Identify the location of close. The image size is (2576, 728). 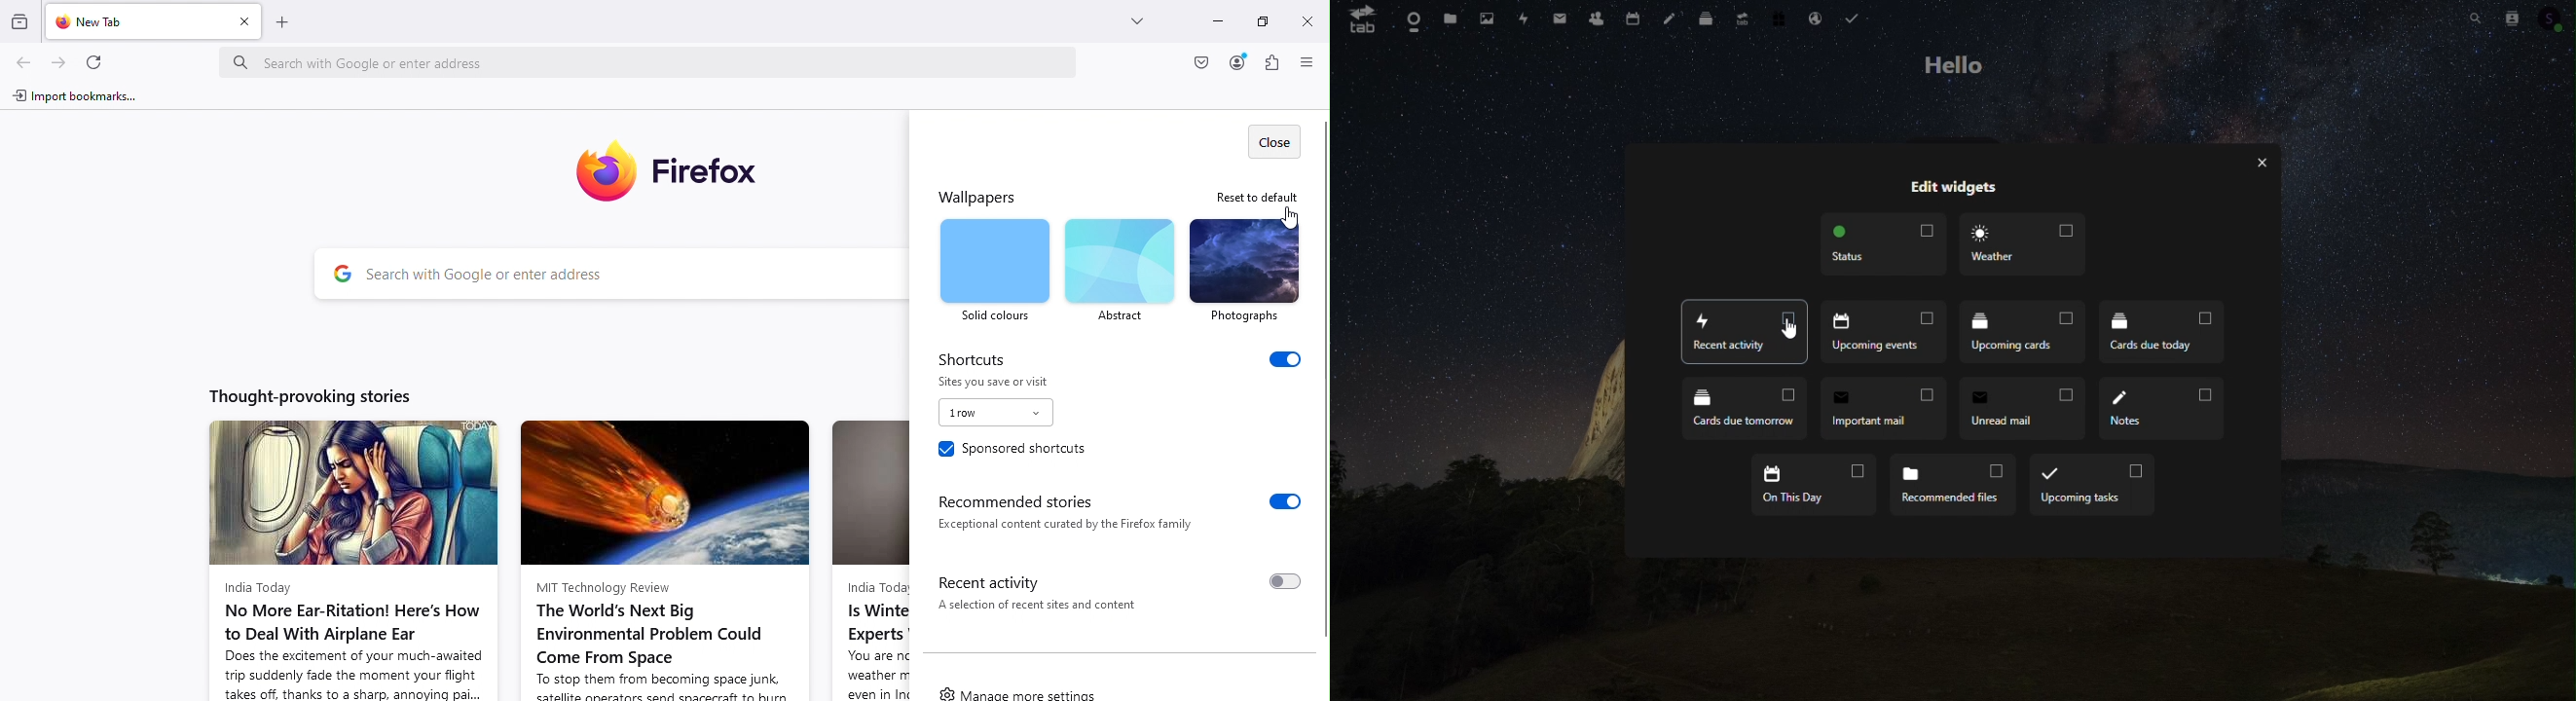
(2263, 164).